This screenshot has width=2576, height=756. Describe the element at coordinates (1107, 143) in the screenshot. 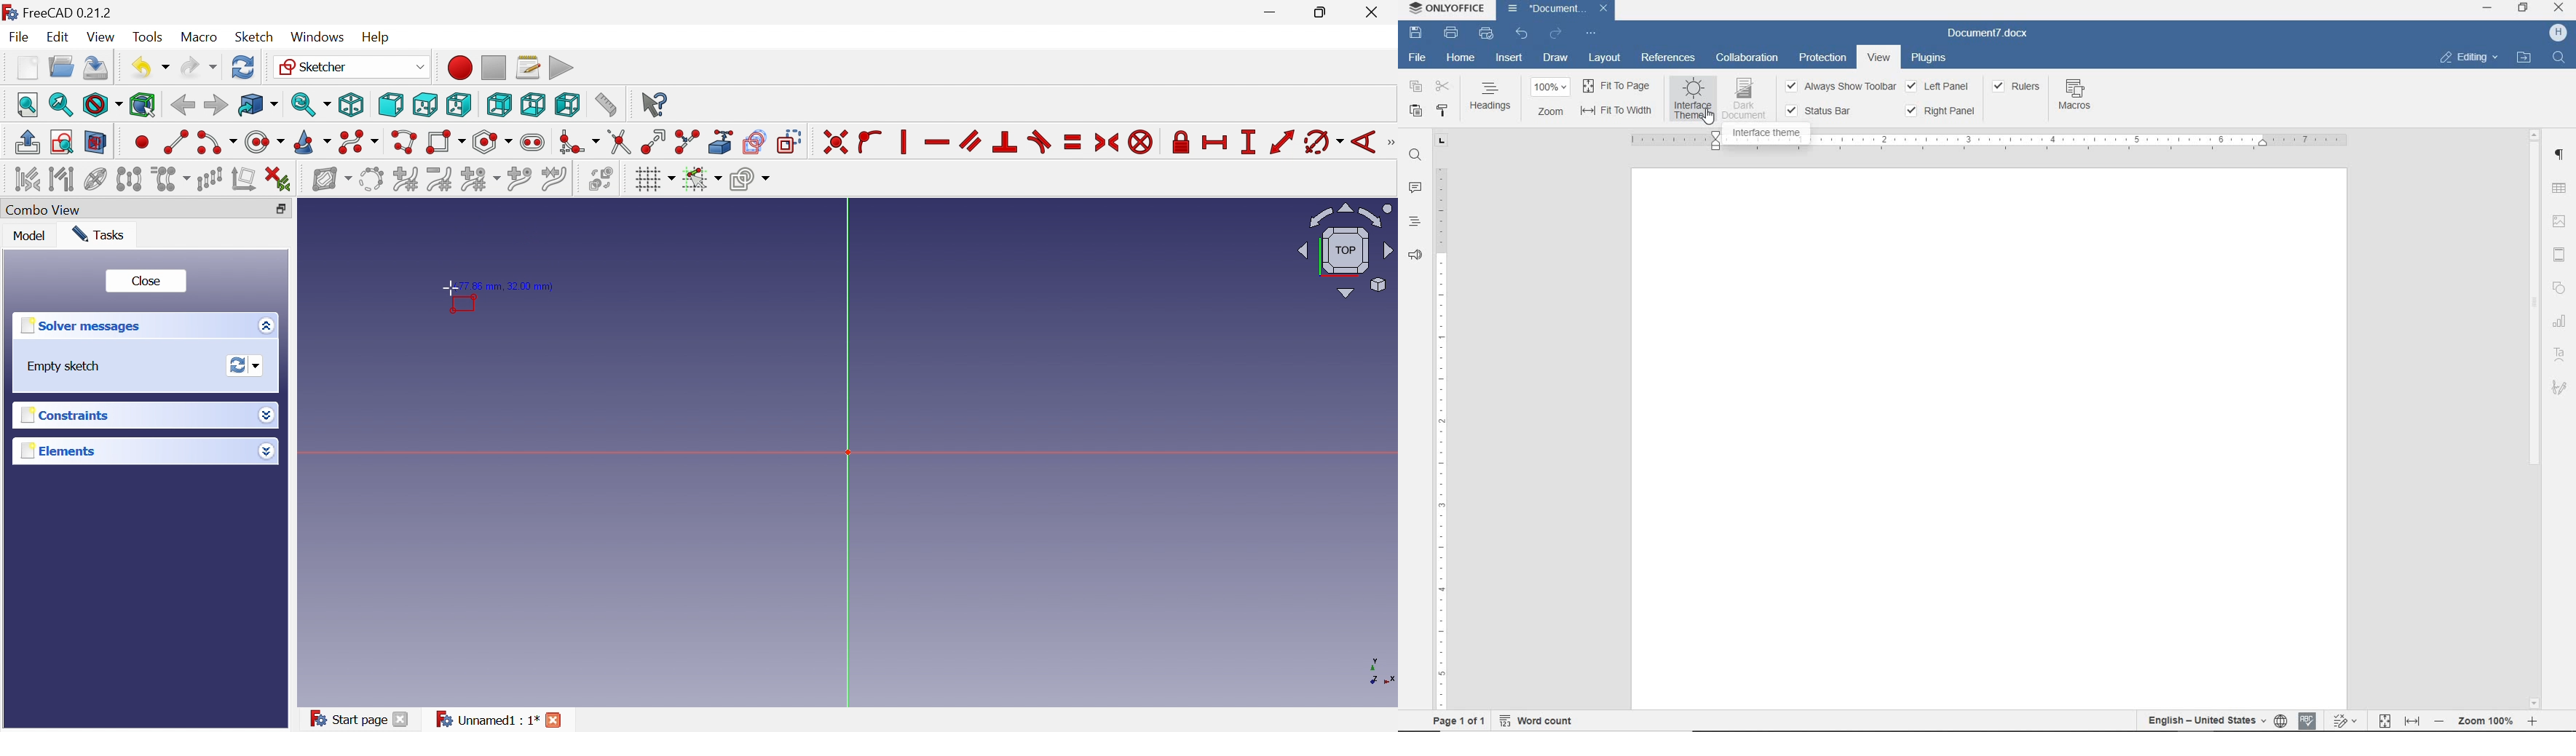

I see `Constrain symmertical` at that location.